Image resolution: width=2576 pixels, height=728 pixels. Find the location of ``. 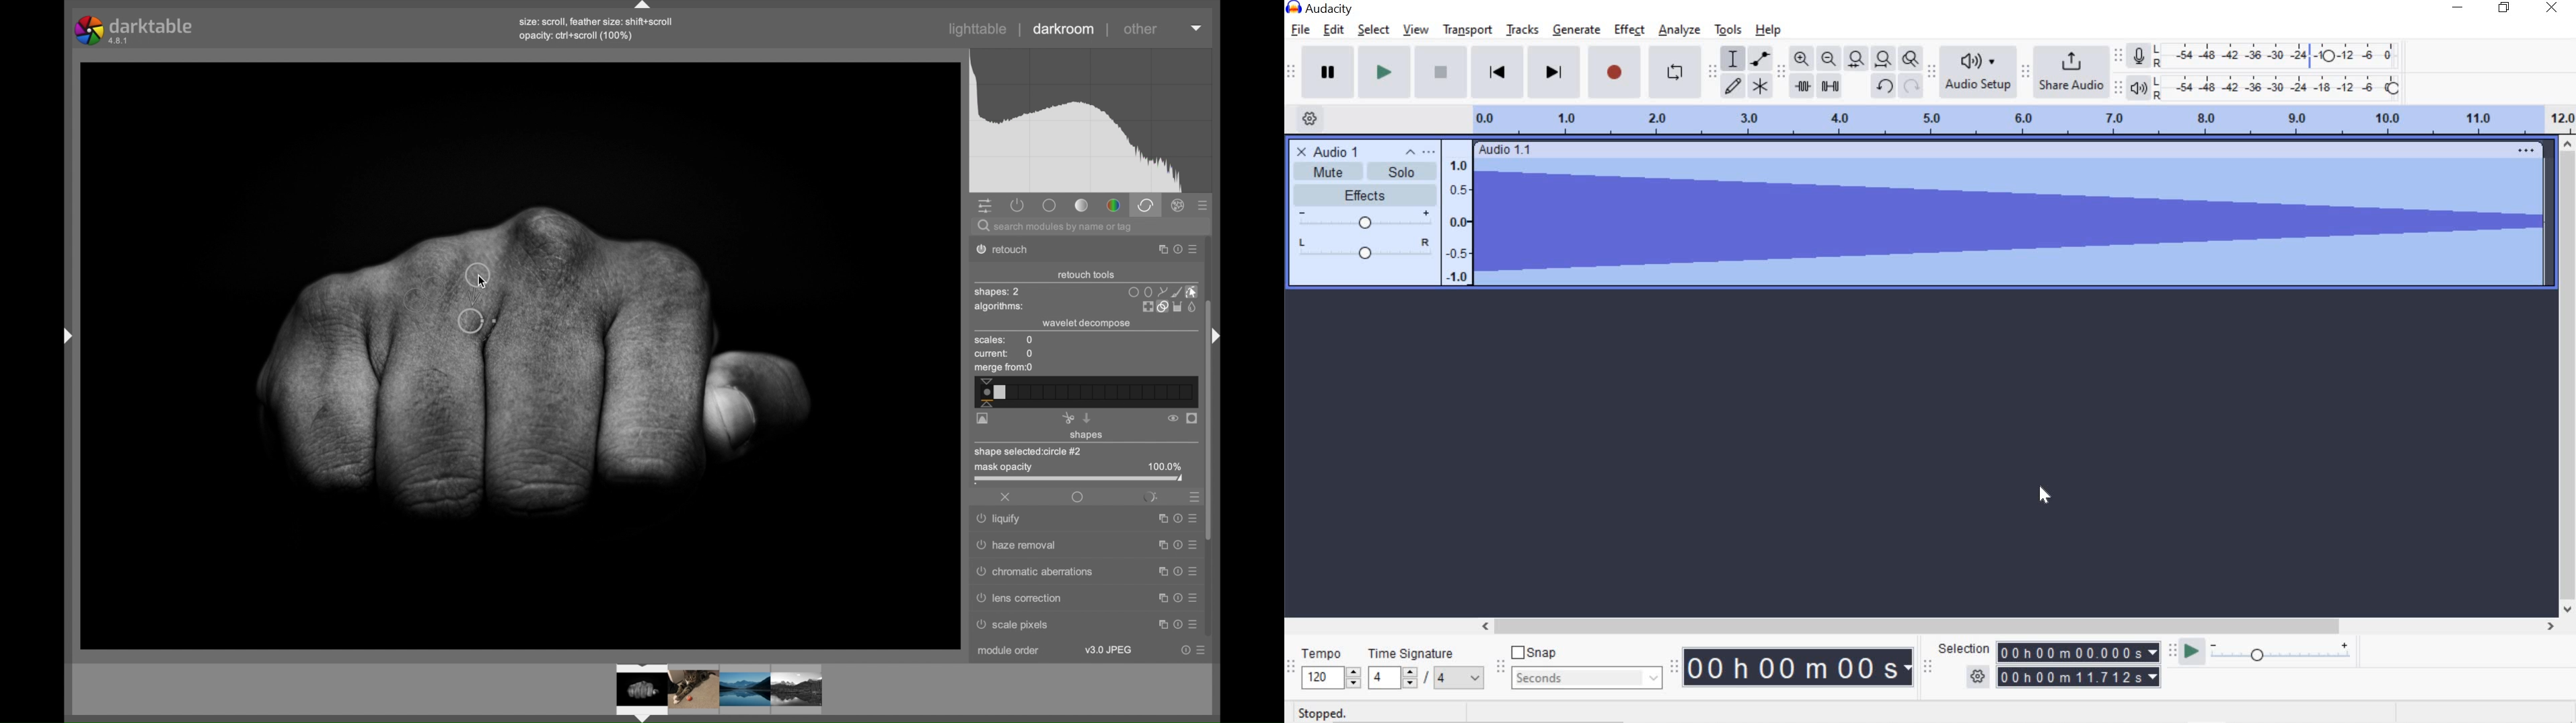

 is located at coordinates (1963, 649).